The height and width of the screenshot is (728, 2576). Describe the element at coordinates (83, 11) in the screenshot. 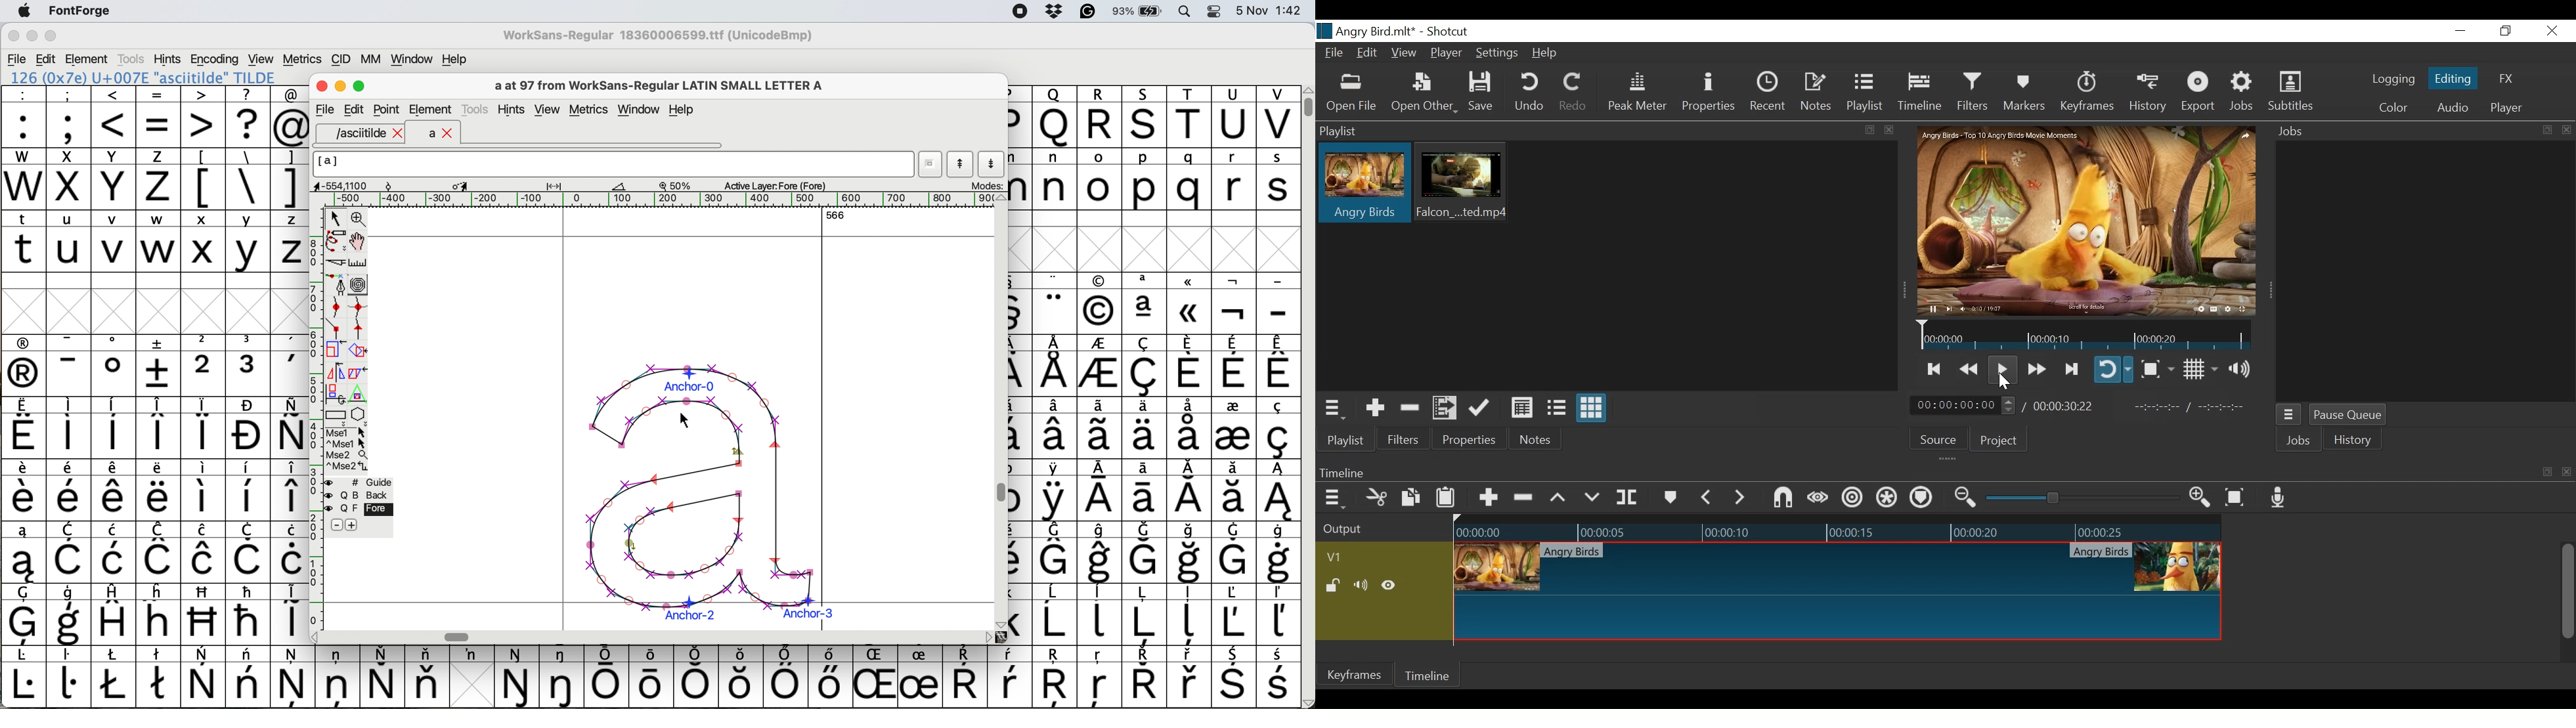

I see `fontforge` at that location.